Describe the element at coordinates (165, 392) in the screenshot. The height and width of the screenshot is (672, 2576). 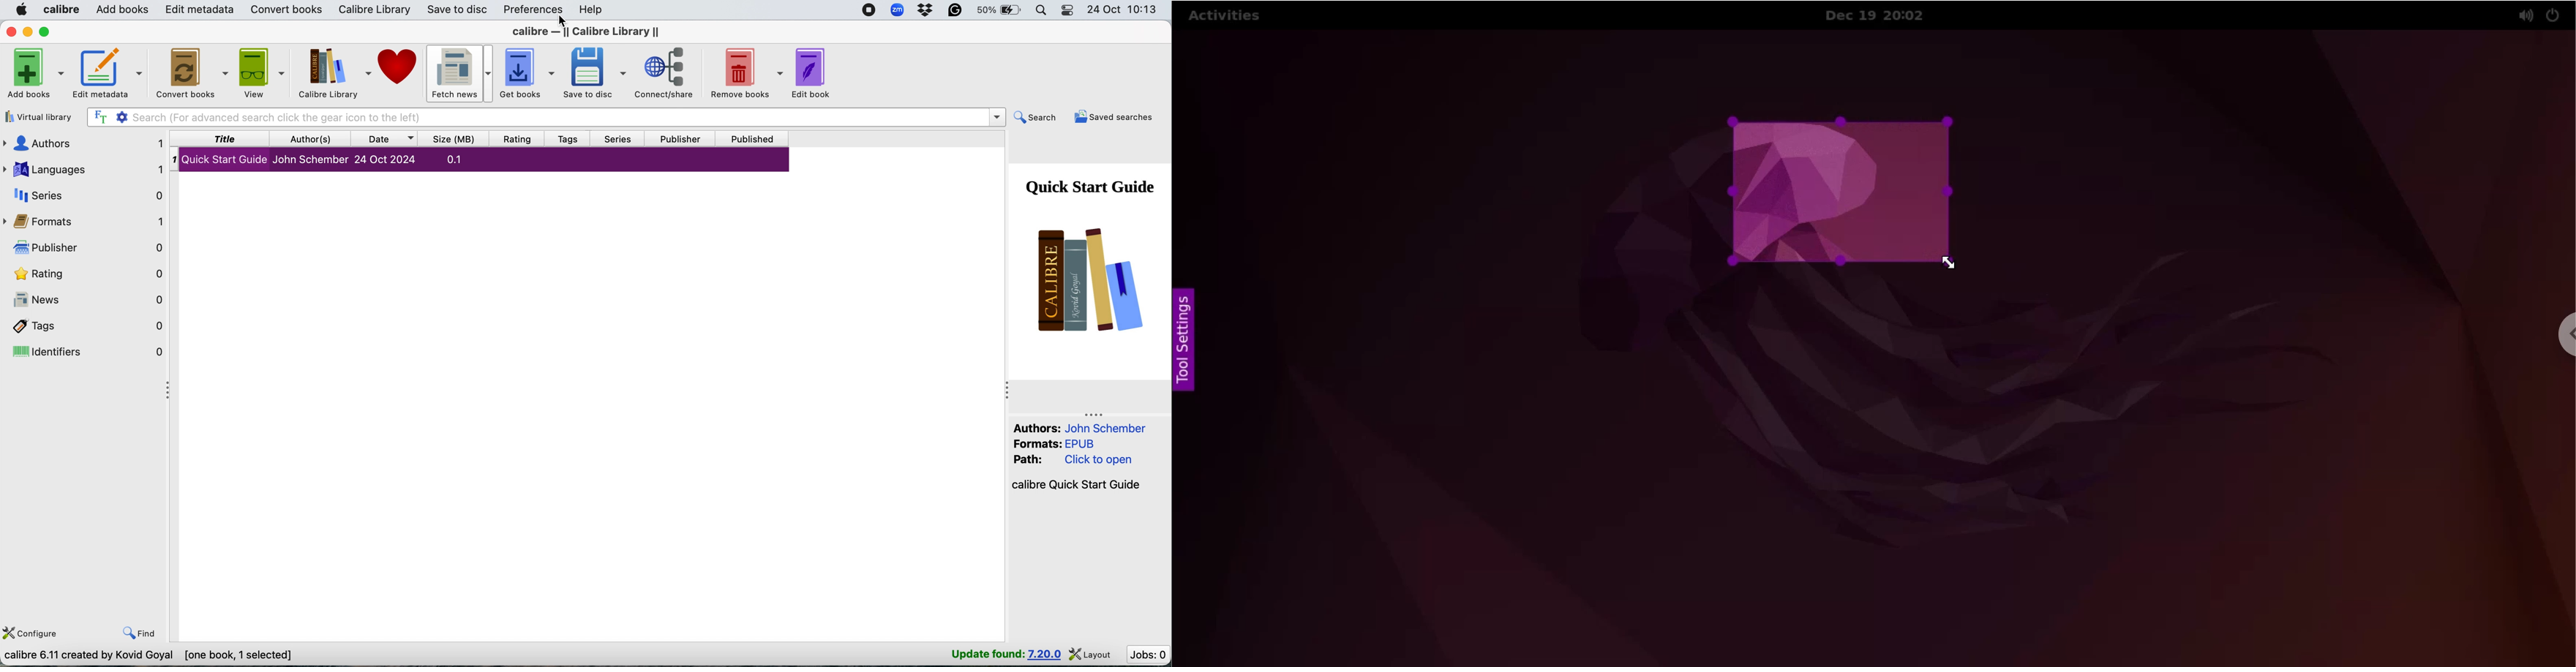
I see `collapse` at that location.